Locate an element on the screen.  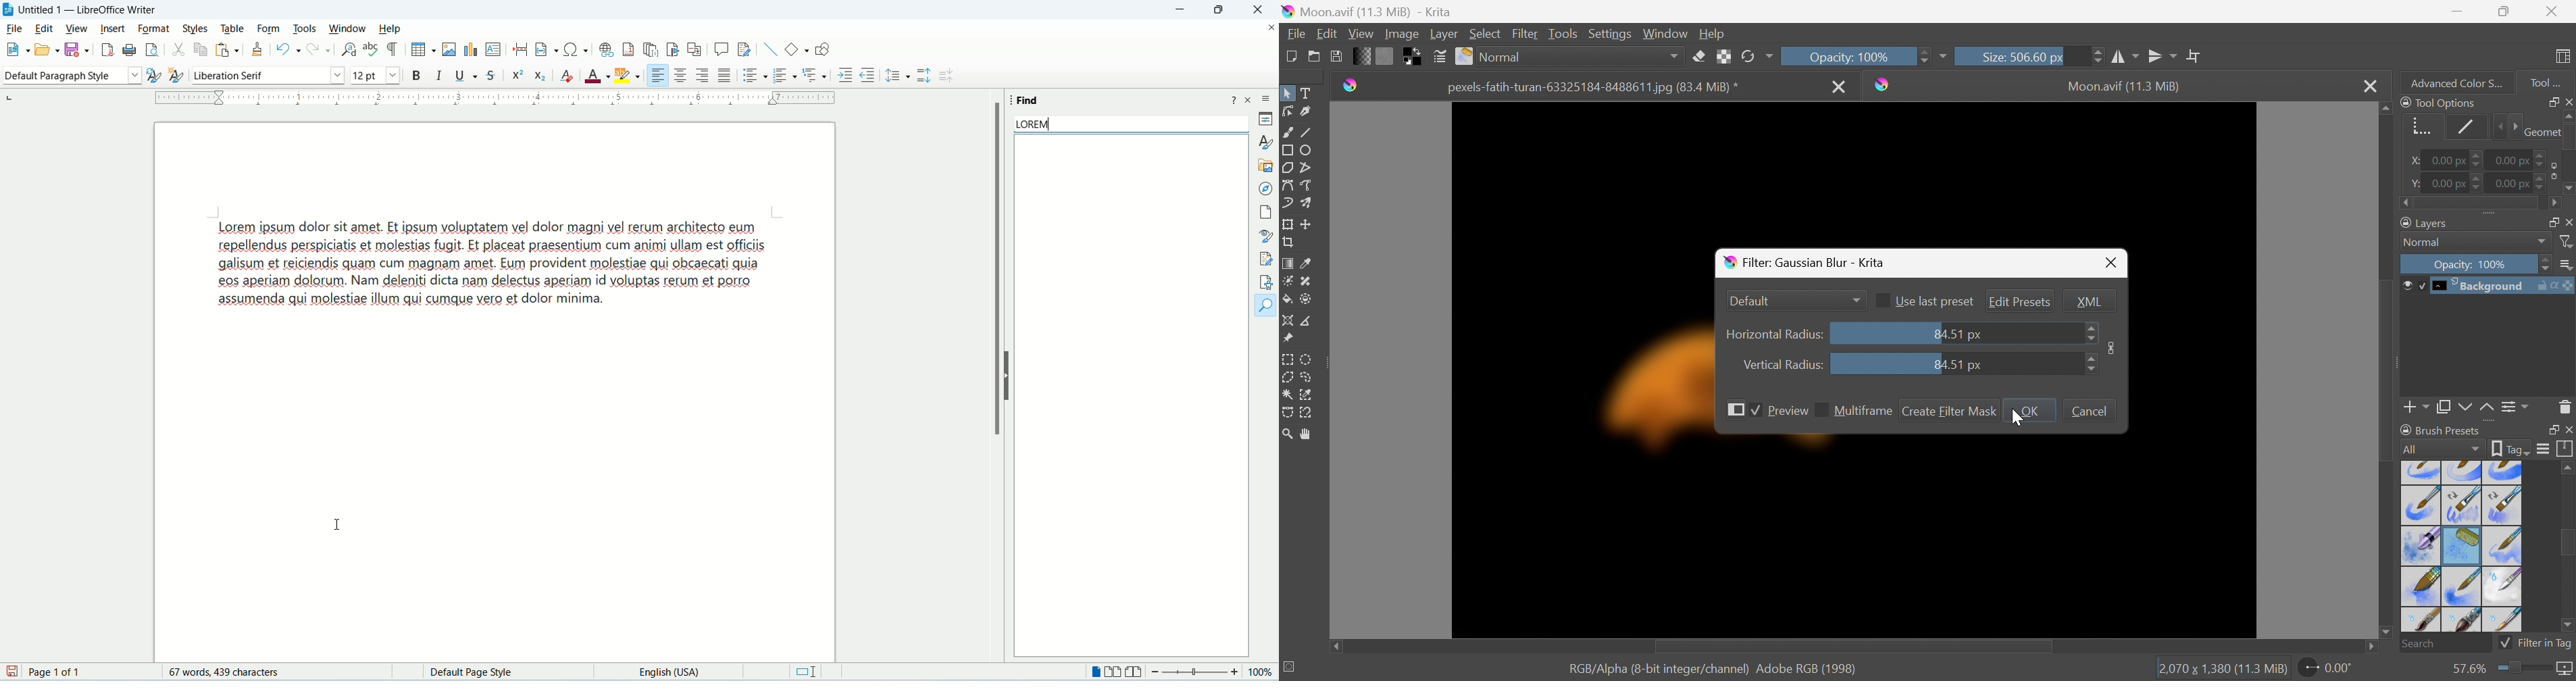
Add layer is located at coordinates (2417, 409).